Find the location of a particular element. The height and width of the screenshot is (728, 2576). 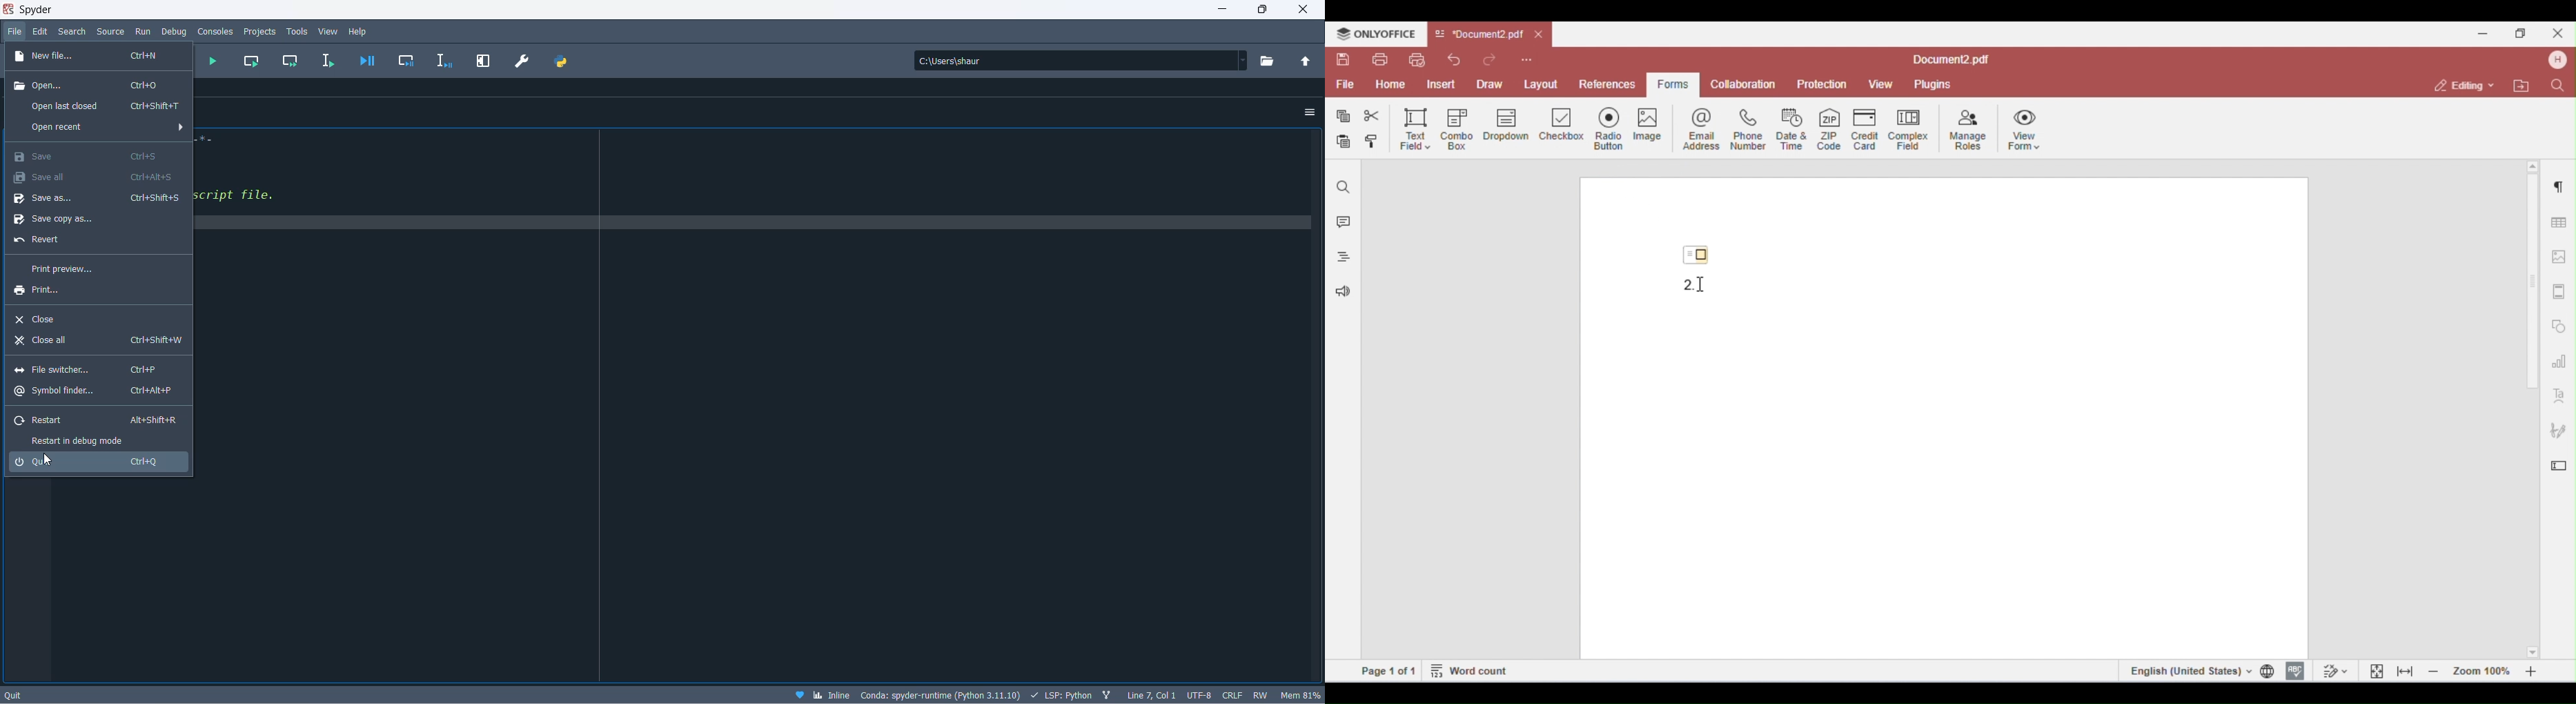

consoles is located at coordinates (217, 32).